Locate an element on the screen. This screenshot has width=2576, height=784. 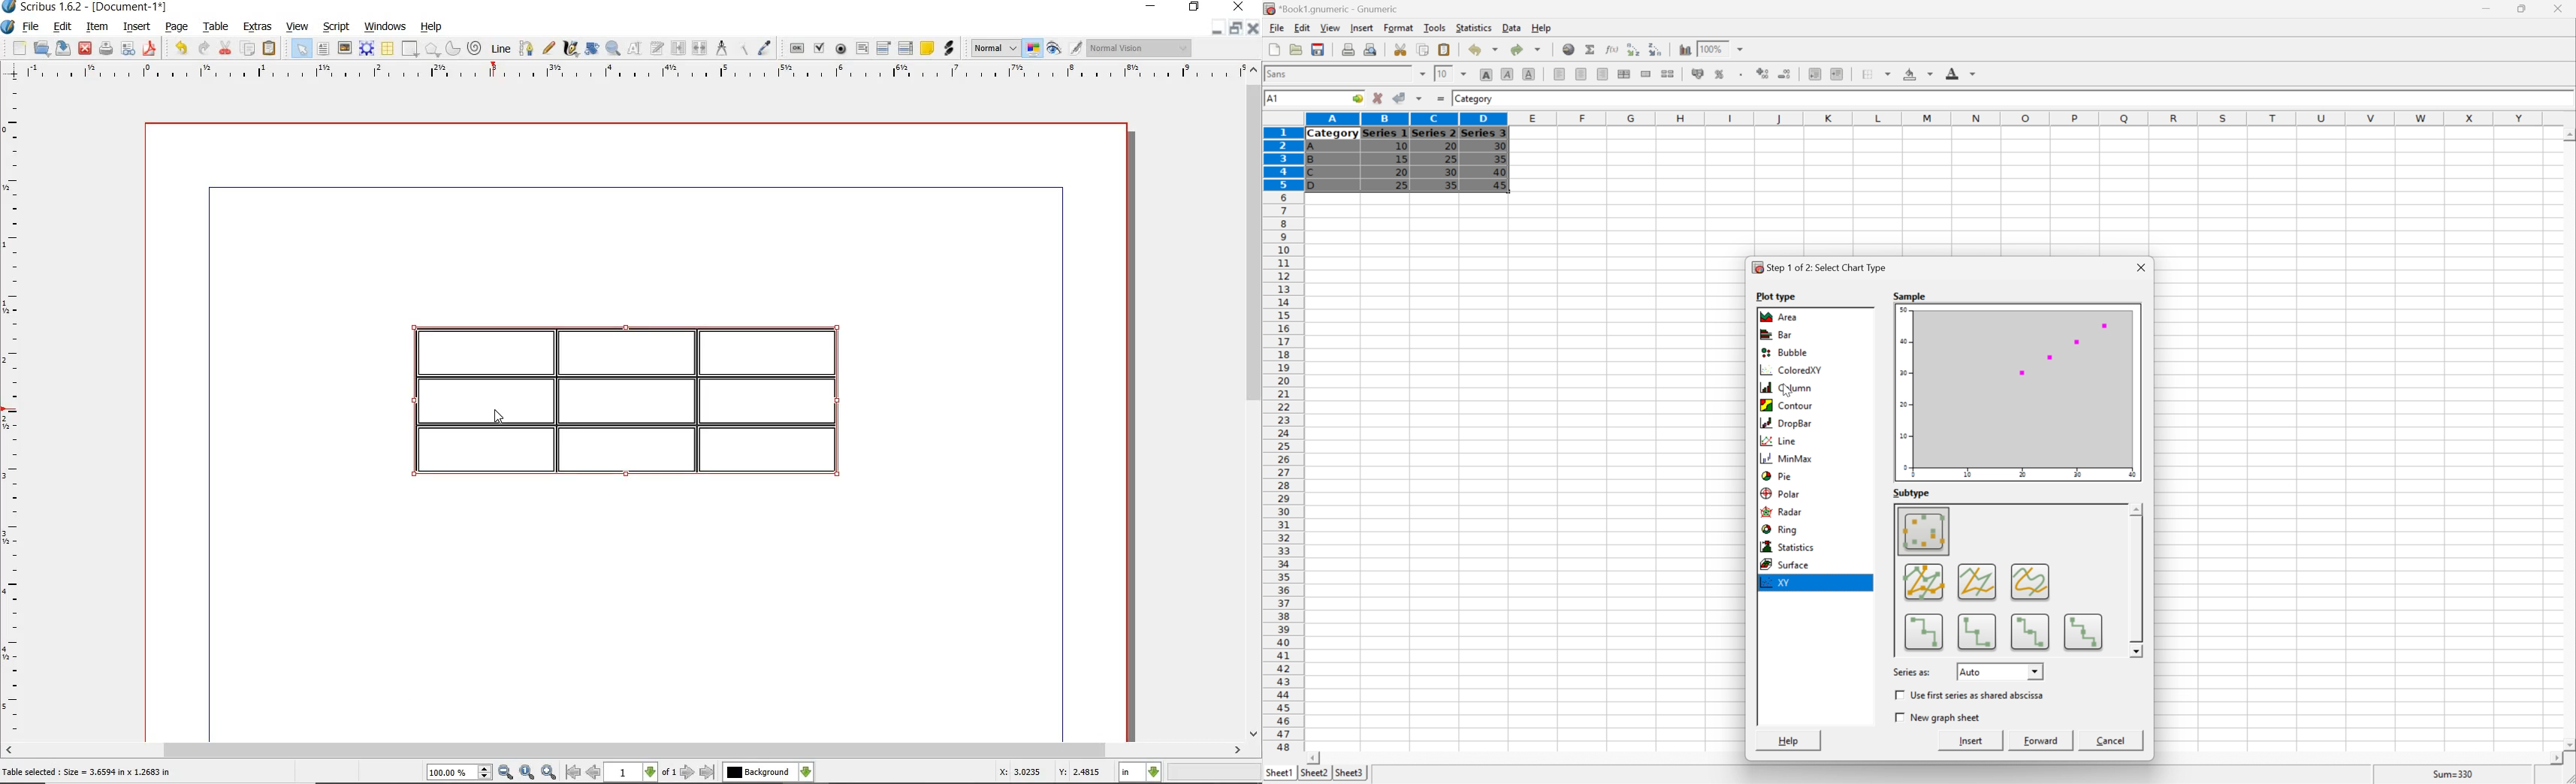
text frame is located at coordinates (323, 49).